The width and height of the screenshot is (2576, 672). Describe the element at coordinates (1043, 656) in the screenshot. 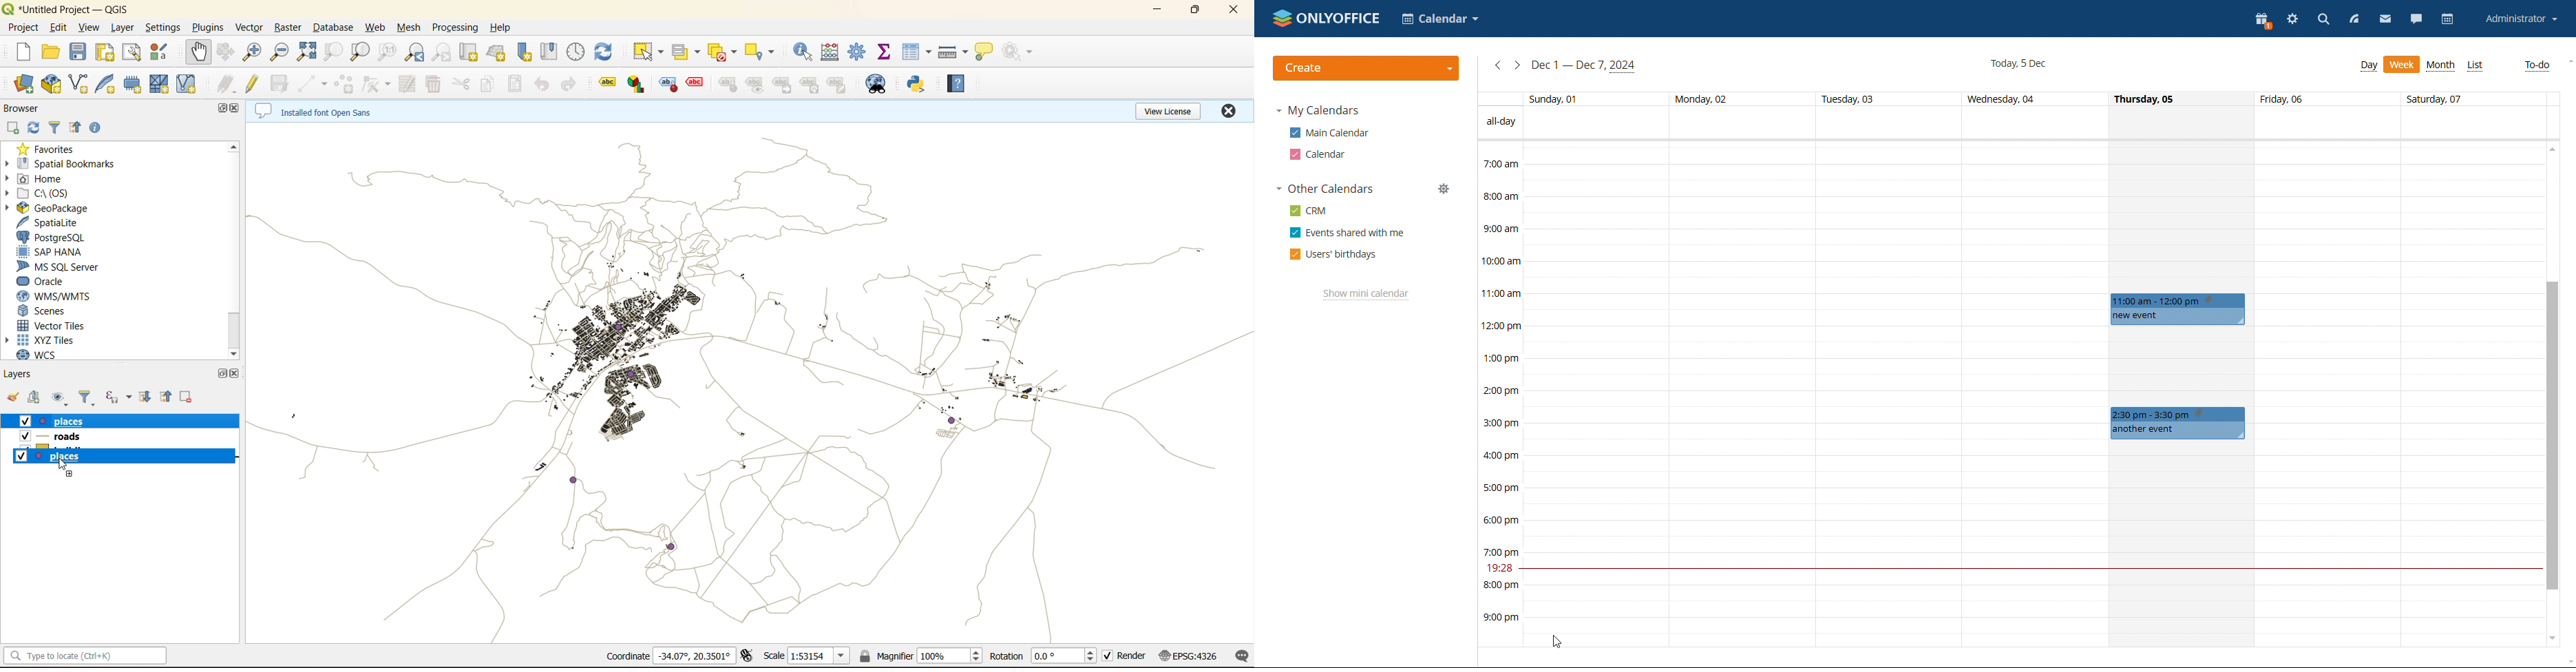

I see `rotation` at that location.